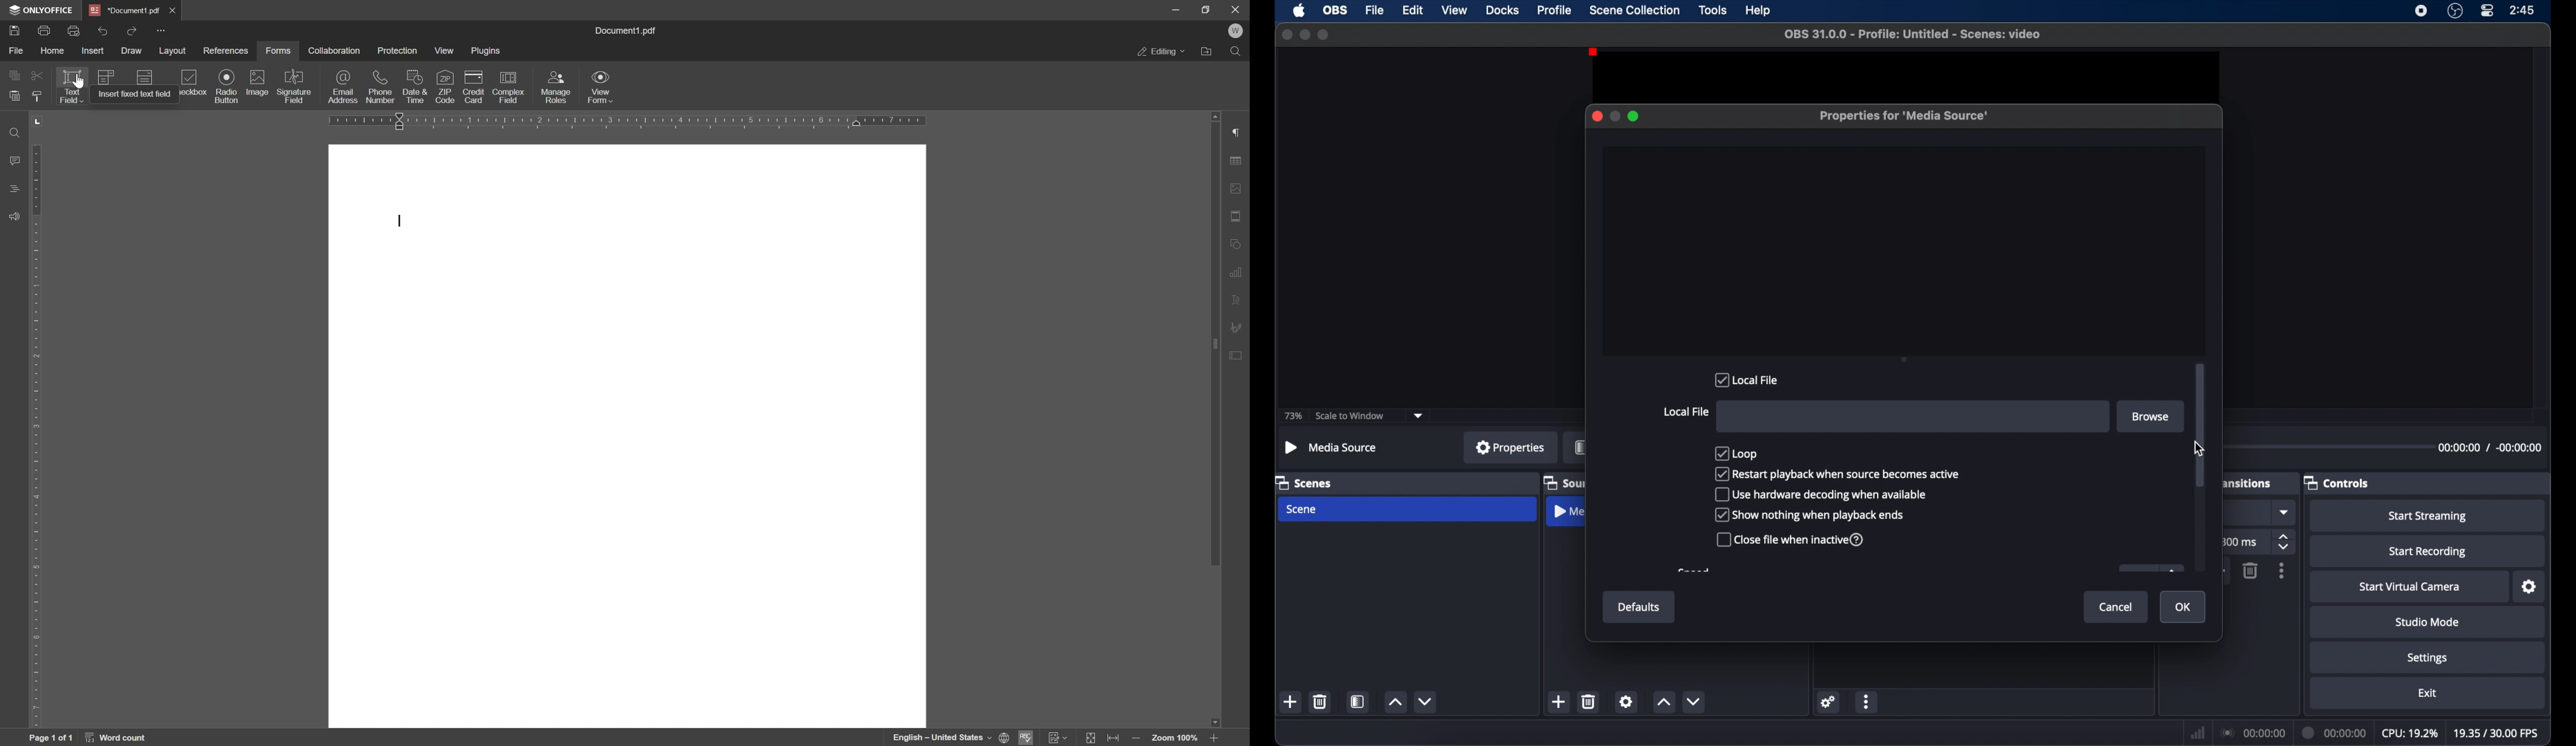  What do you see at coordinates (2409, 732) in the screenshot?
I see `cpu` at bounding box center [2409, 732].